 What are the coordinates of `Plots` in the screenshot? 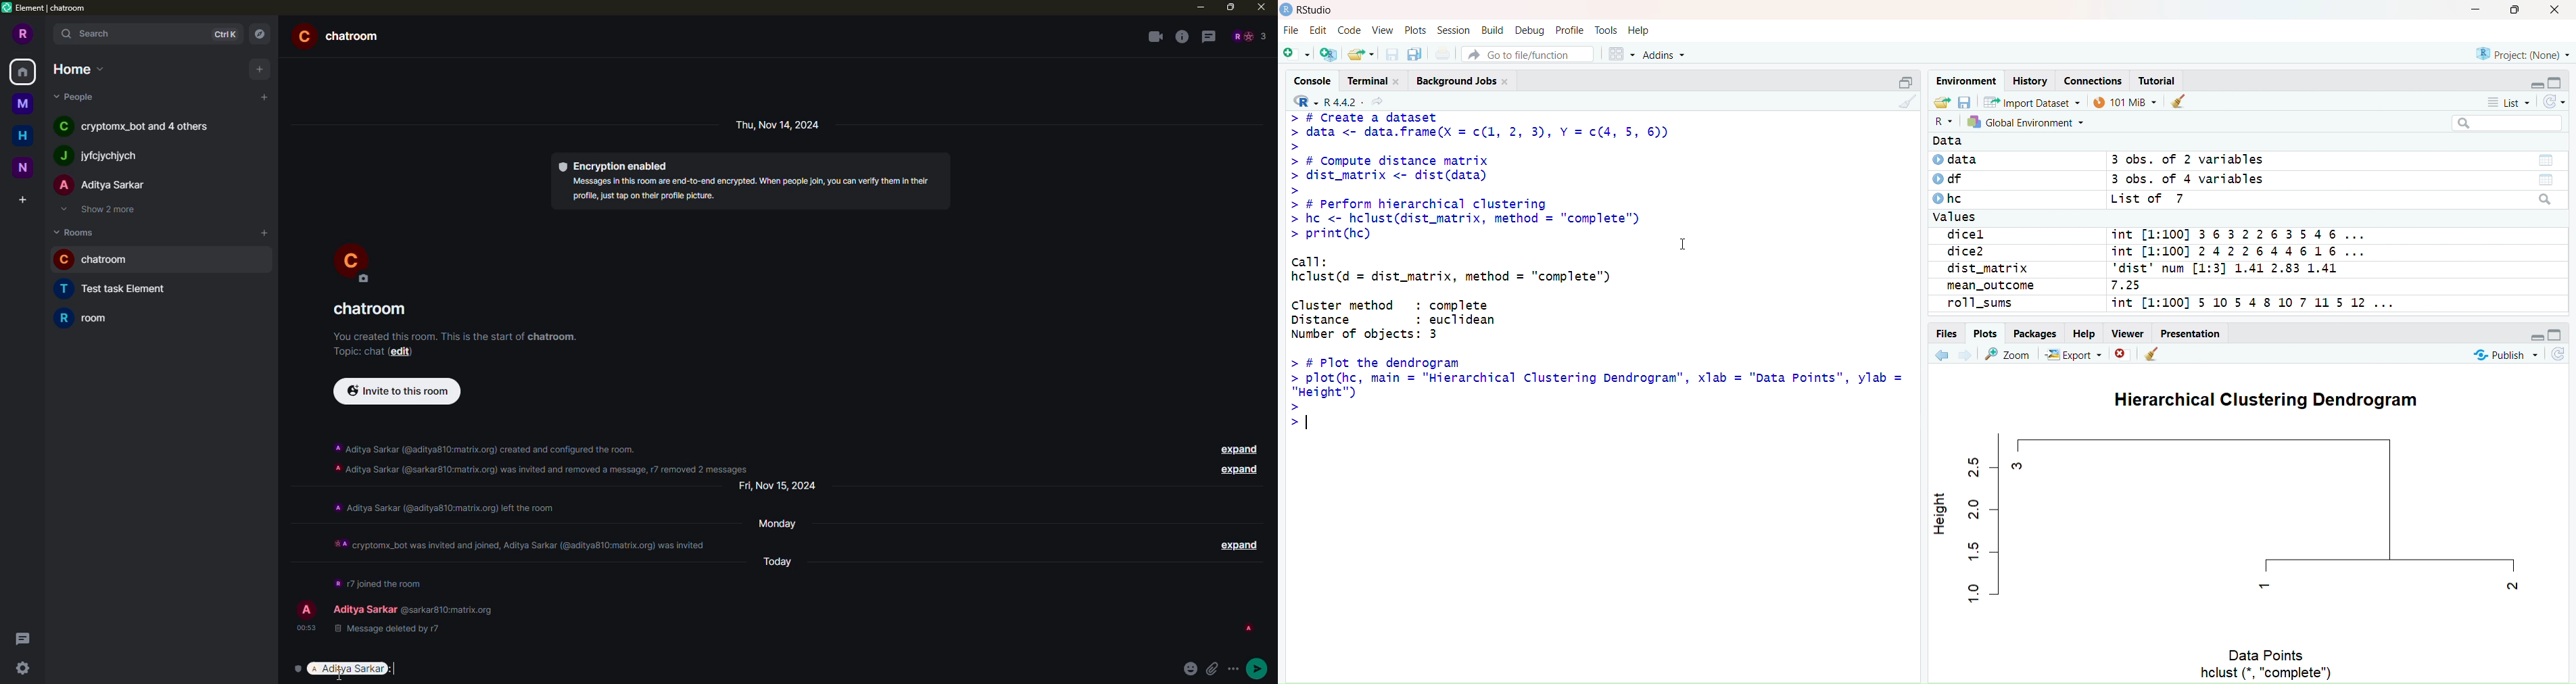 It's located at (1986, 332).